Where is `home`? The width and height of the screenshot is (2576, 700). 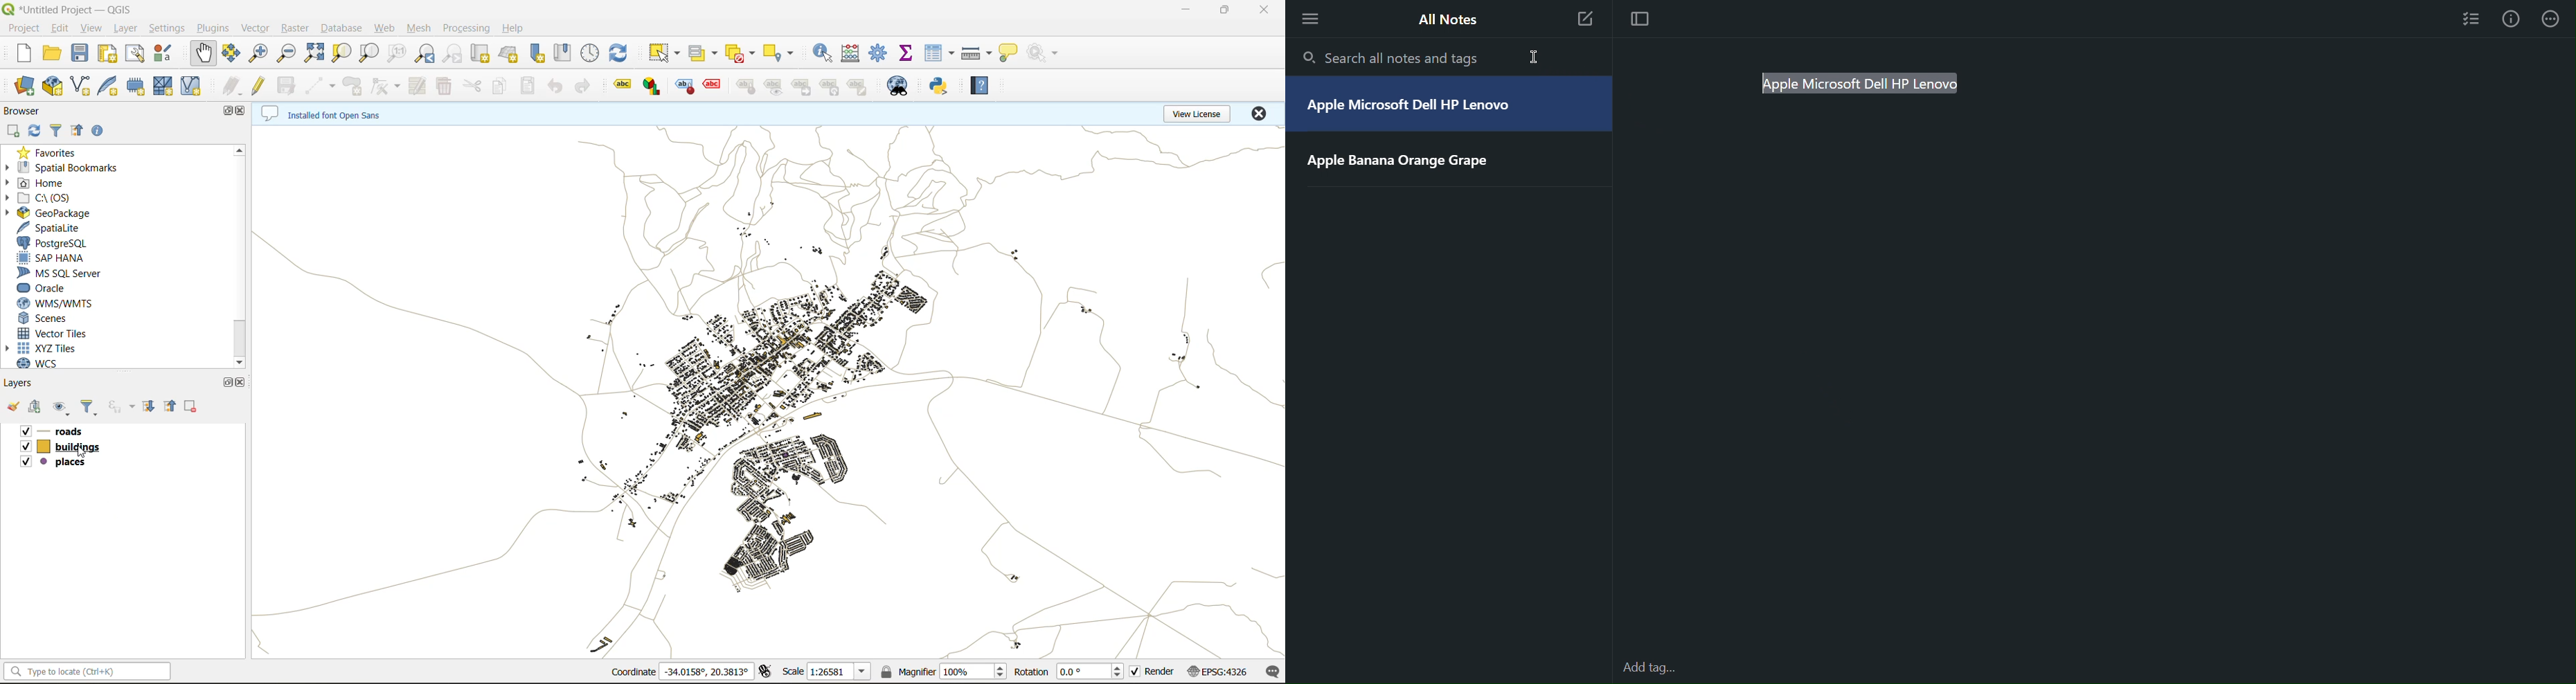
home is located at coordinates (55, 183).